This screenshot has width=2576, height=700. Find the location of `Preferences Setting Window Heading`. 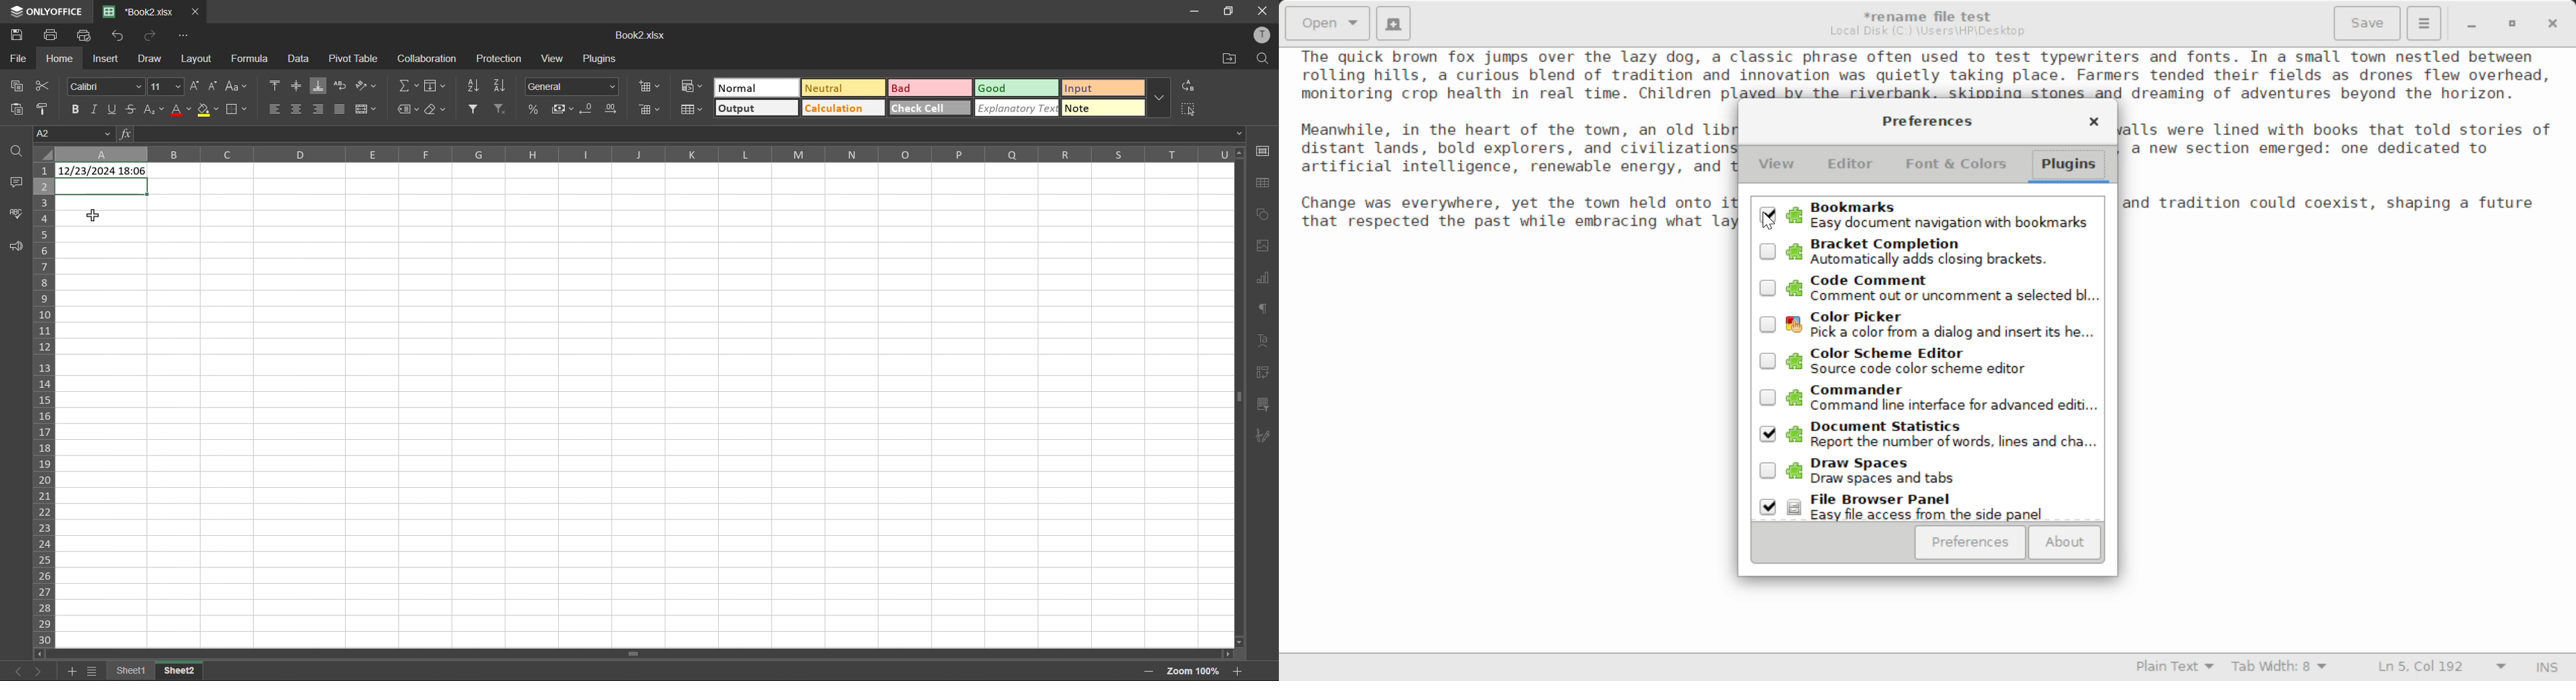

Preferences Setting Window Heading is located at coordinates (1927, 121).